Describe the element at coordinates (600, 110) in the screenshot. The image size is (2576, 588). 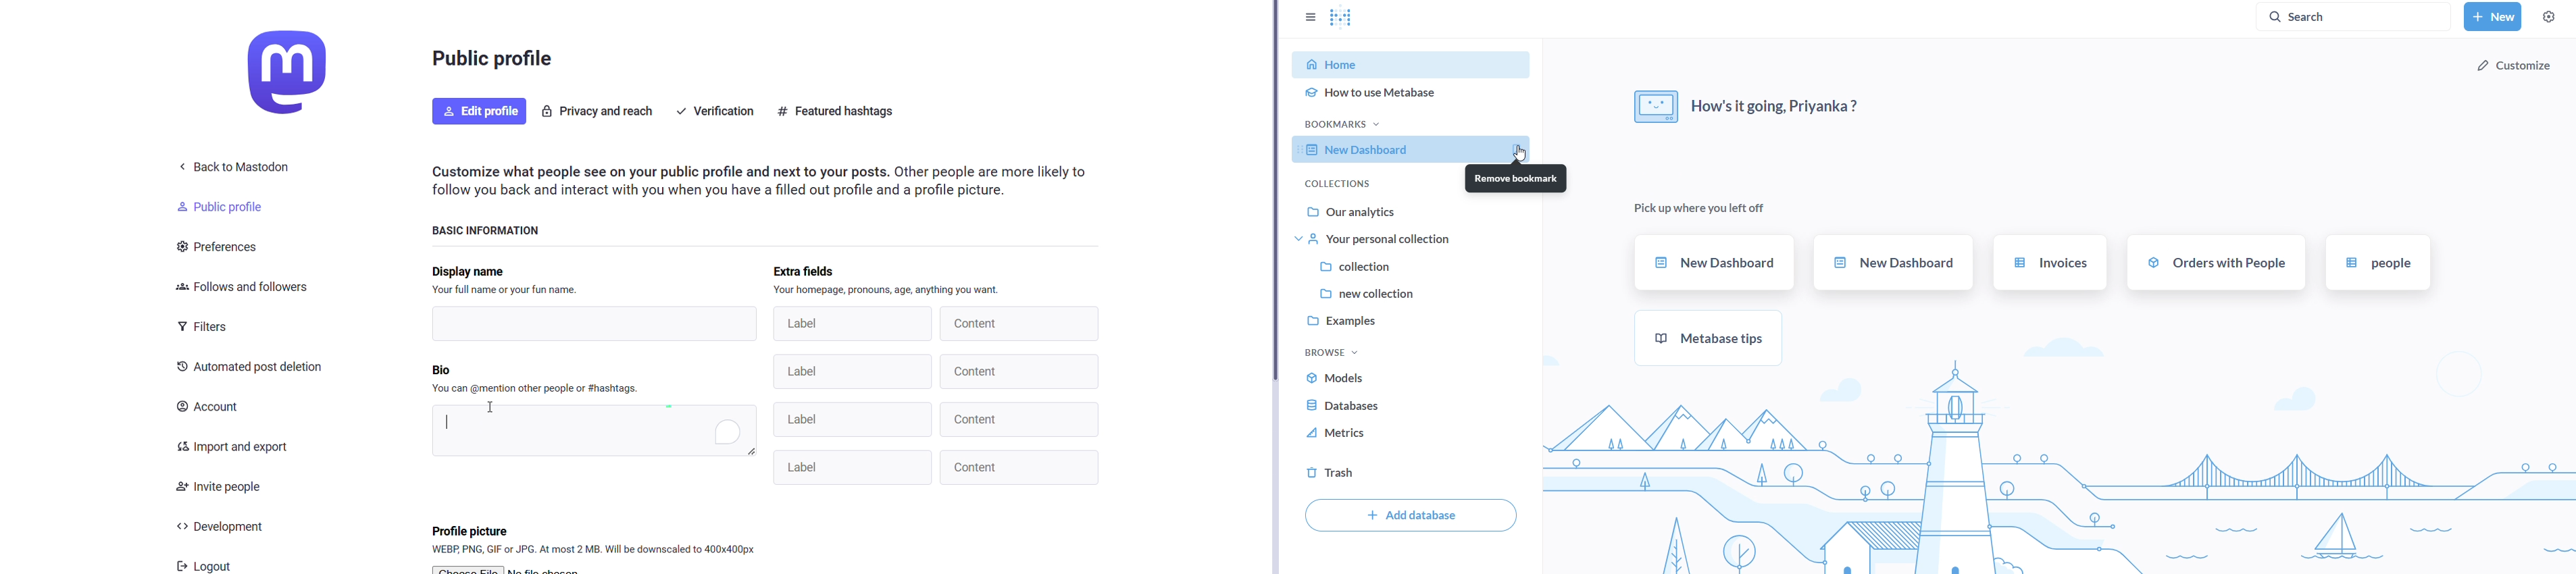
I see `Privacy and Reach` at that location.